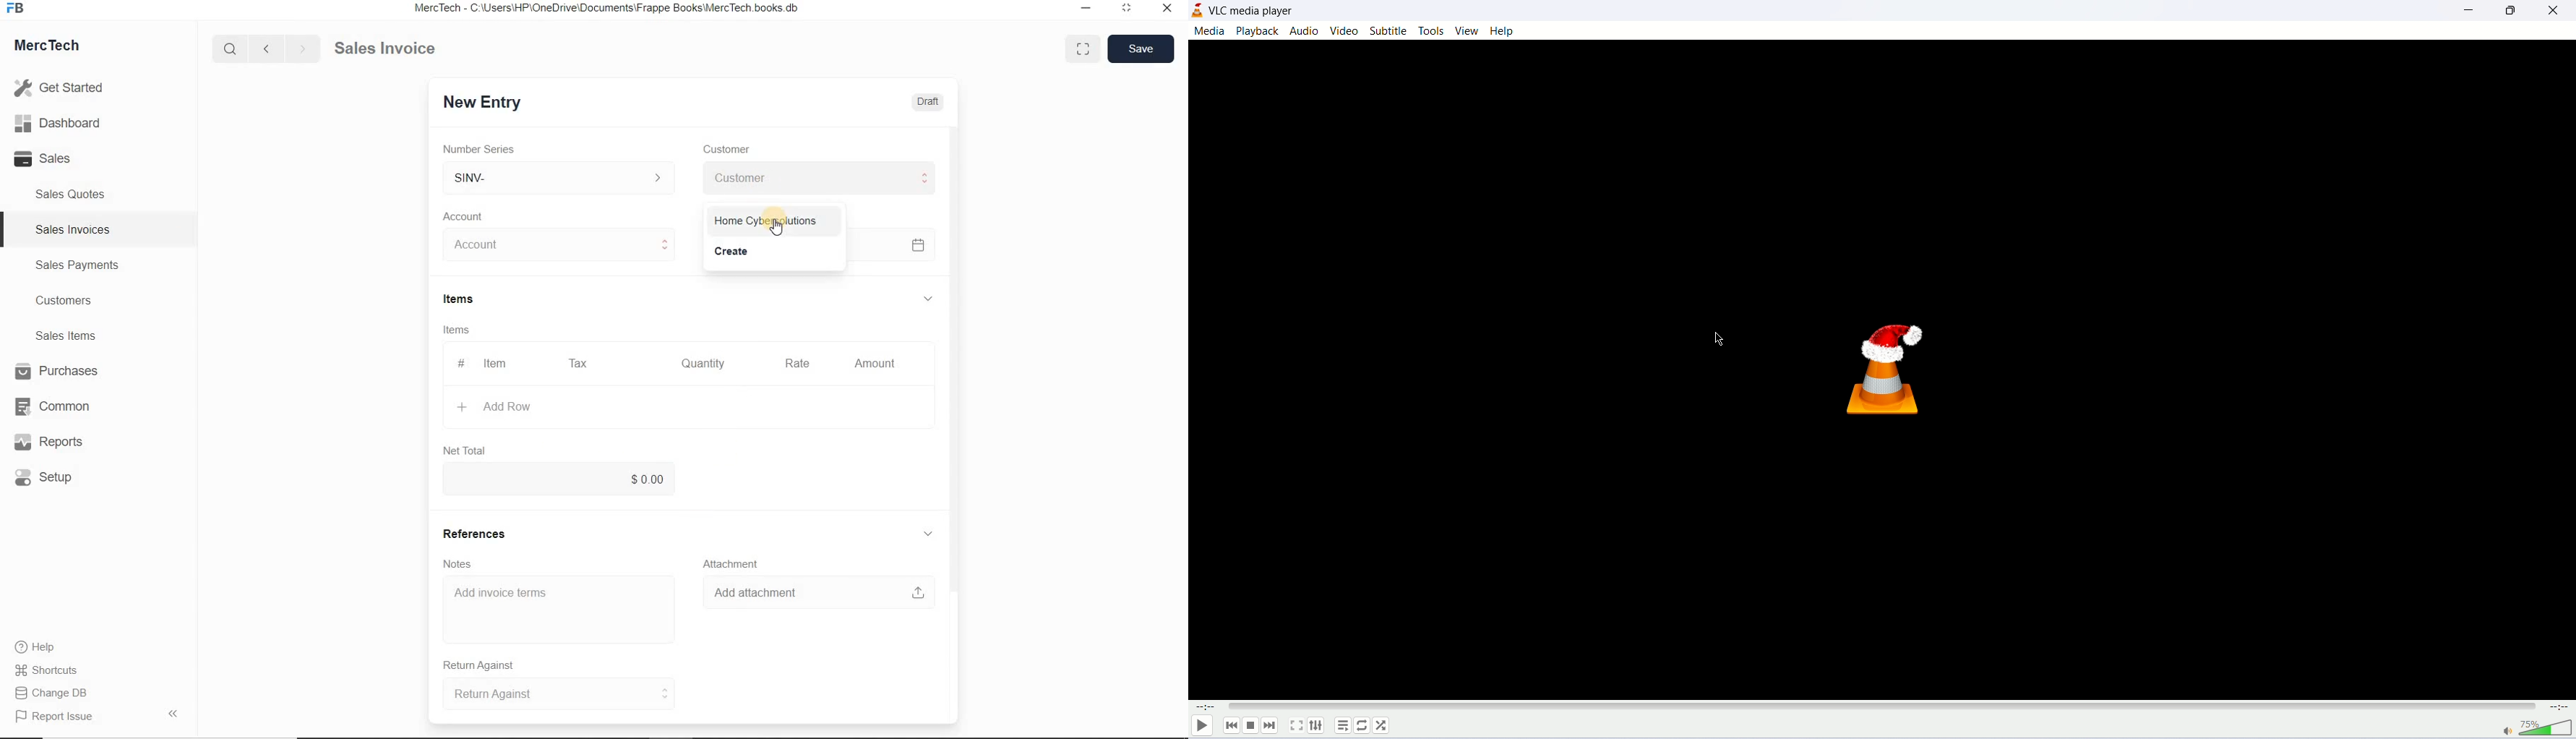 Image resolution: width=2576 pixels, height=756 pixels. Describe the element at coordinates (75, 336) in the screenshot. I see `Sales Items` at that location.